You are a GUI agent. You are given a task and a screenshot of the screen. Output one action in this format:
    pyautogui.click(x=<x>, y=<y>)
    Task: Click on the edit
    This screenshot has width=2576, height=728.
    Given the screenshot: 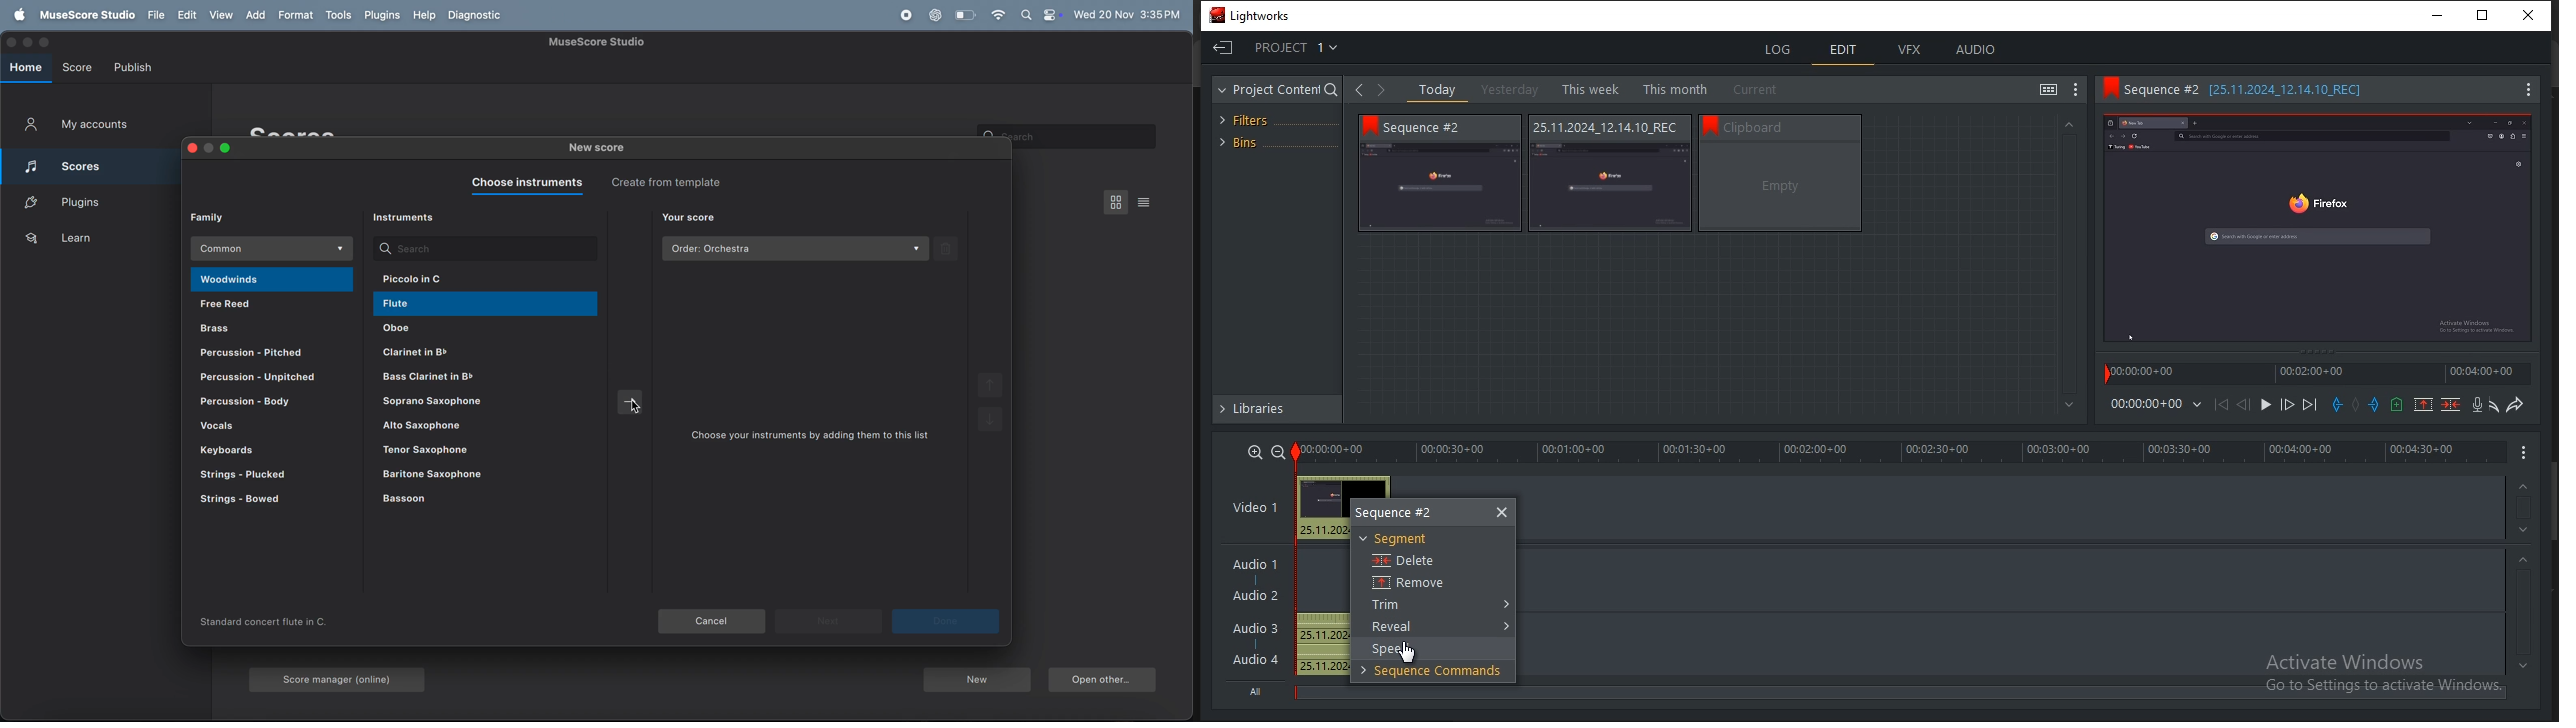 What is the action you would take?
    pyautogui.click(x=186, y=15)
    